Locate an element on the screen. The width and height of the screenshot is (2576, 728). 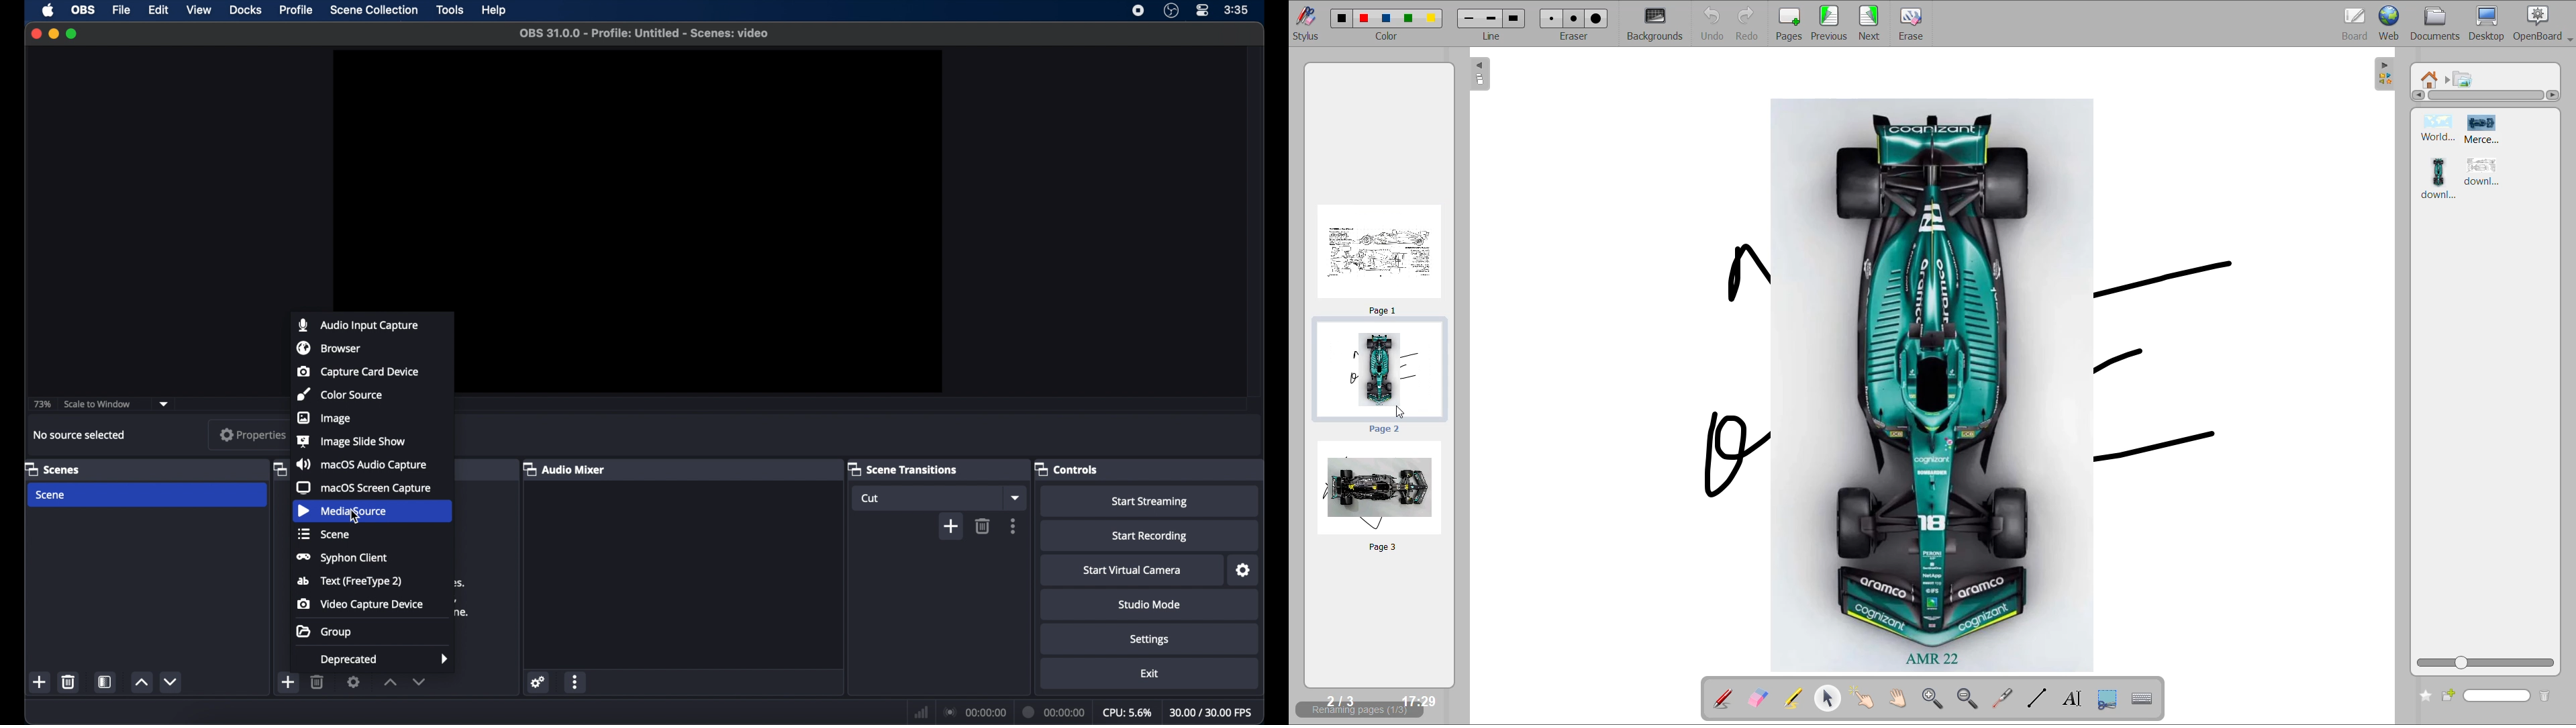
undo is located at coordinates (1708, 23).